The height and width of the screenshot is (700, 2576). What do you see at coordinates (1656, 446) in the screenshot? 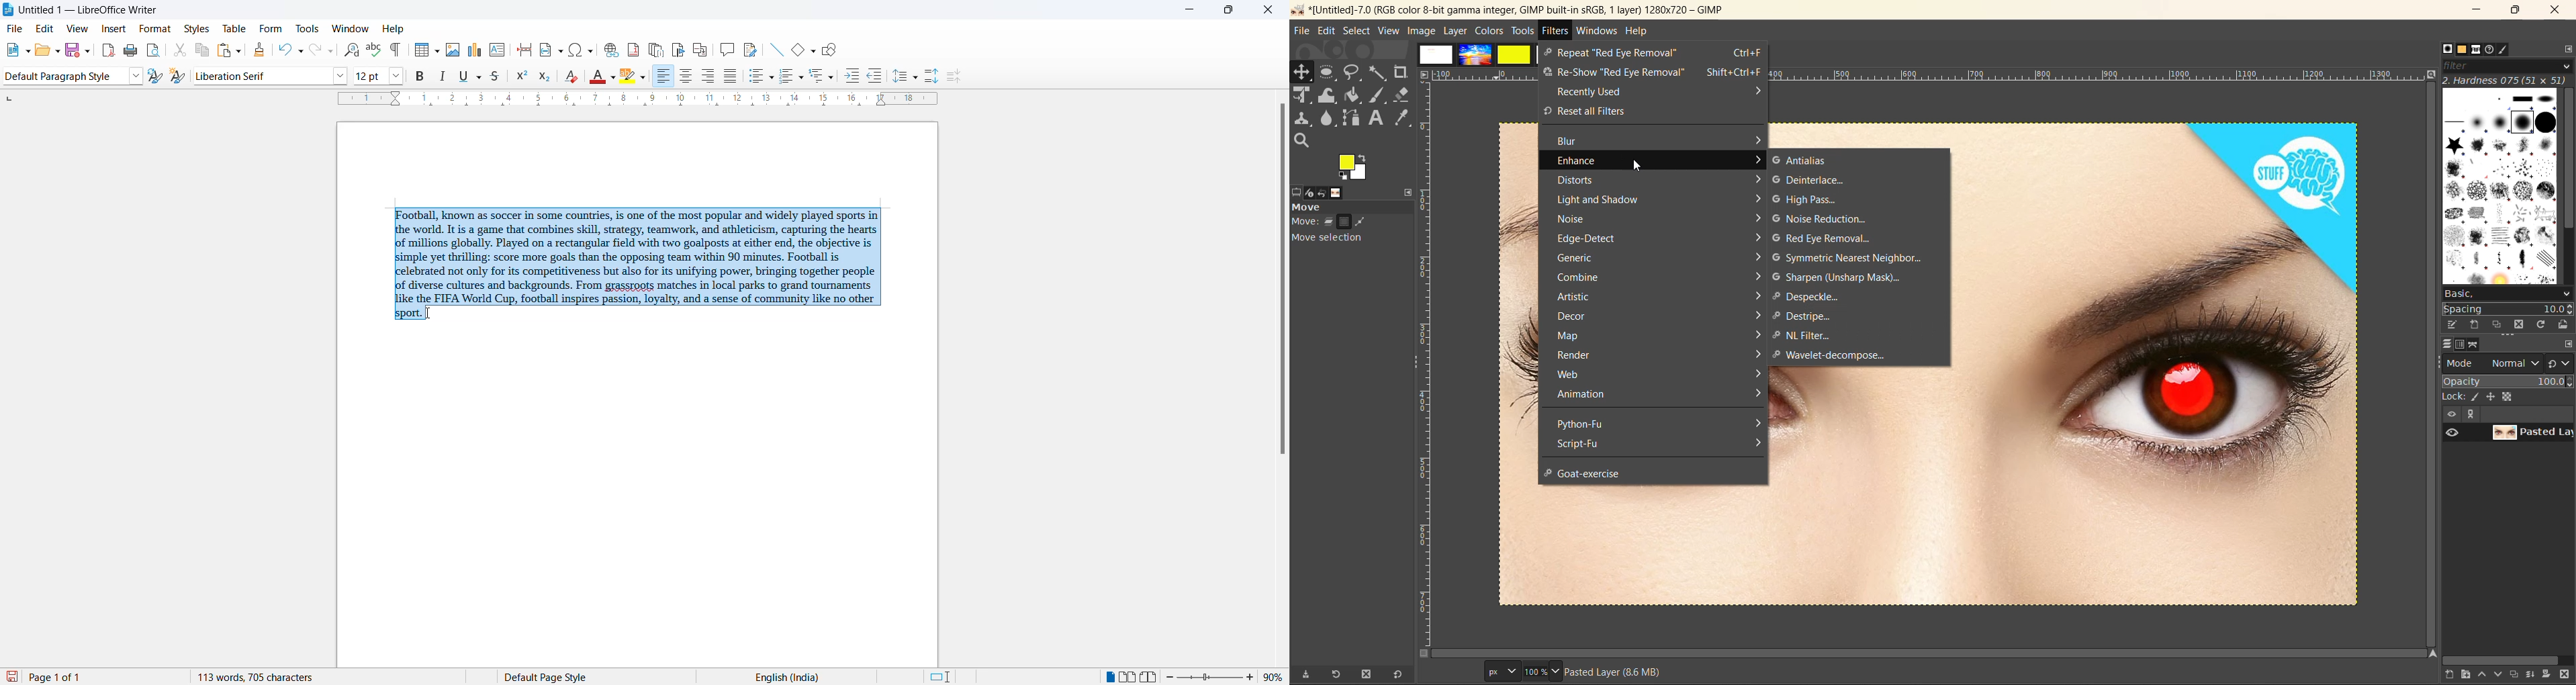
I see `script fu` at bounding box center [1656, 446].